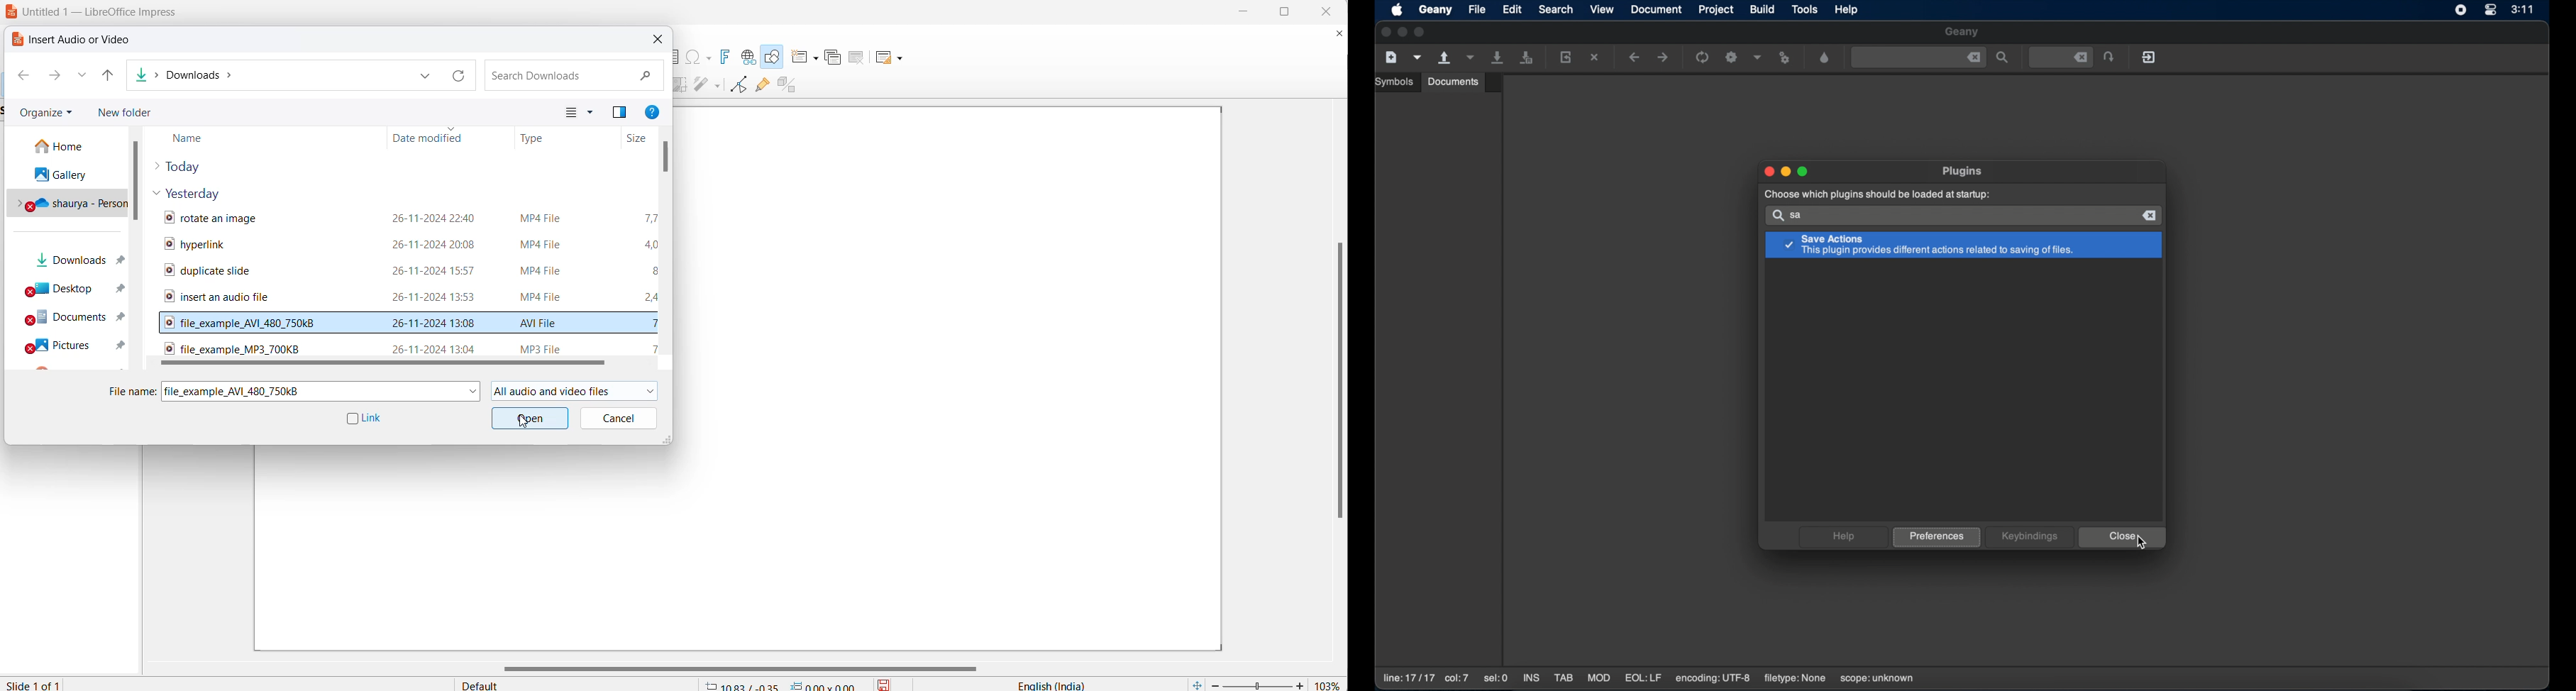 Image resolution: width=2576 pixels, height=700 pixels. Describe the element at coordinates (704, 84) in the screenshot. I see `distribute objects` at that location.